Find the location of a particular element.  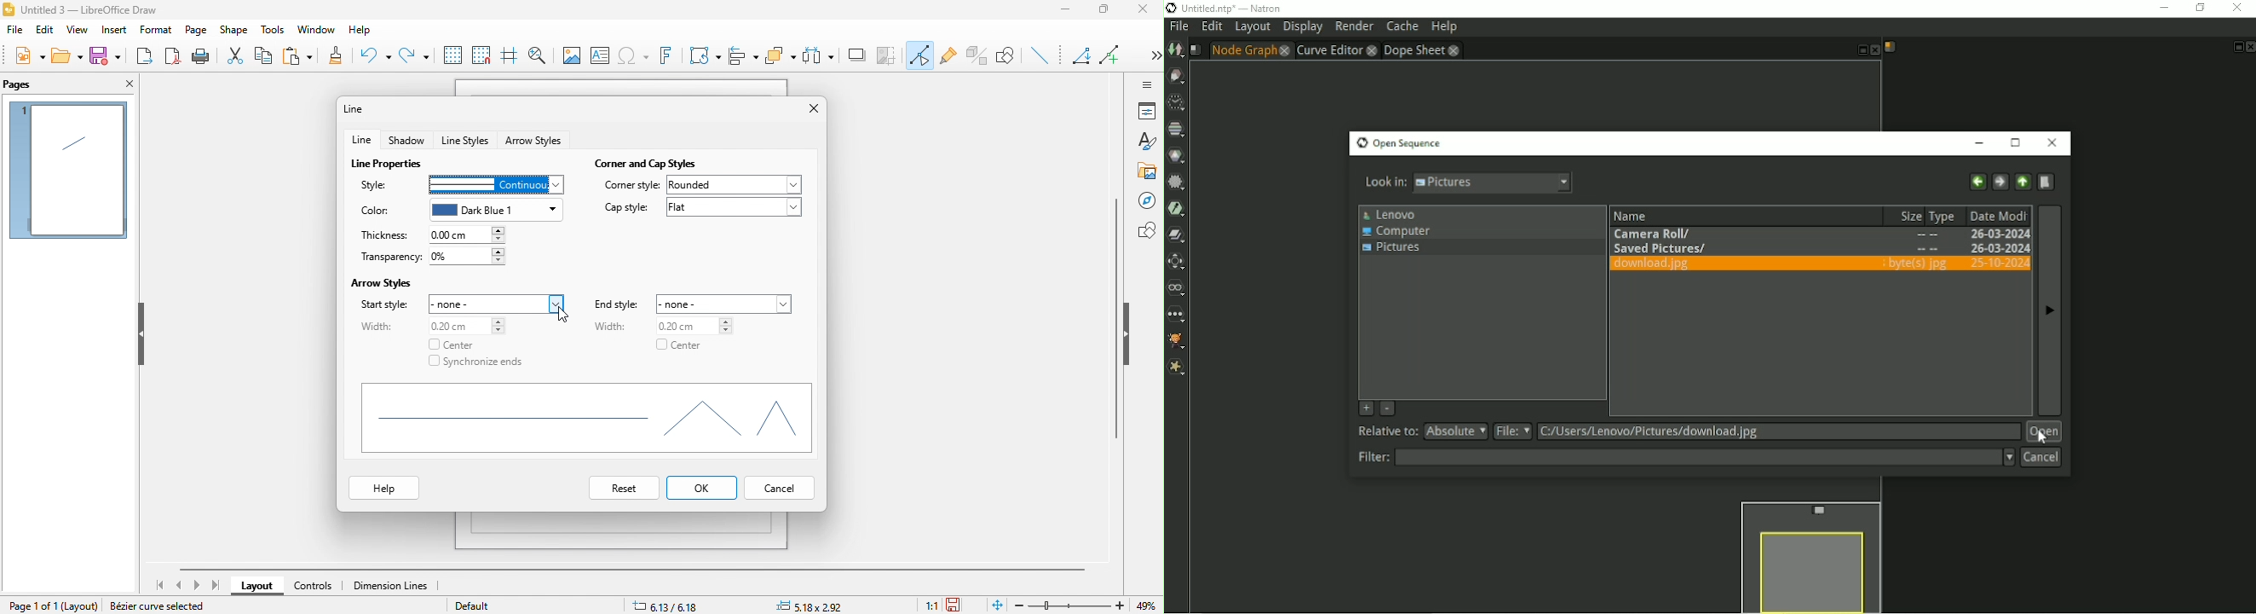

insert is located at coordinates (113, 32).